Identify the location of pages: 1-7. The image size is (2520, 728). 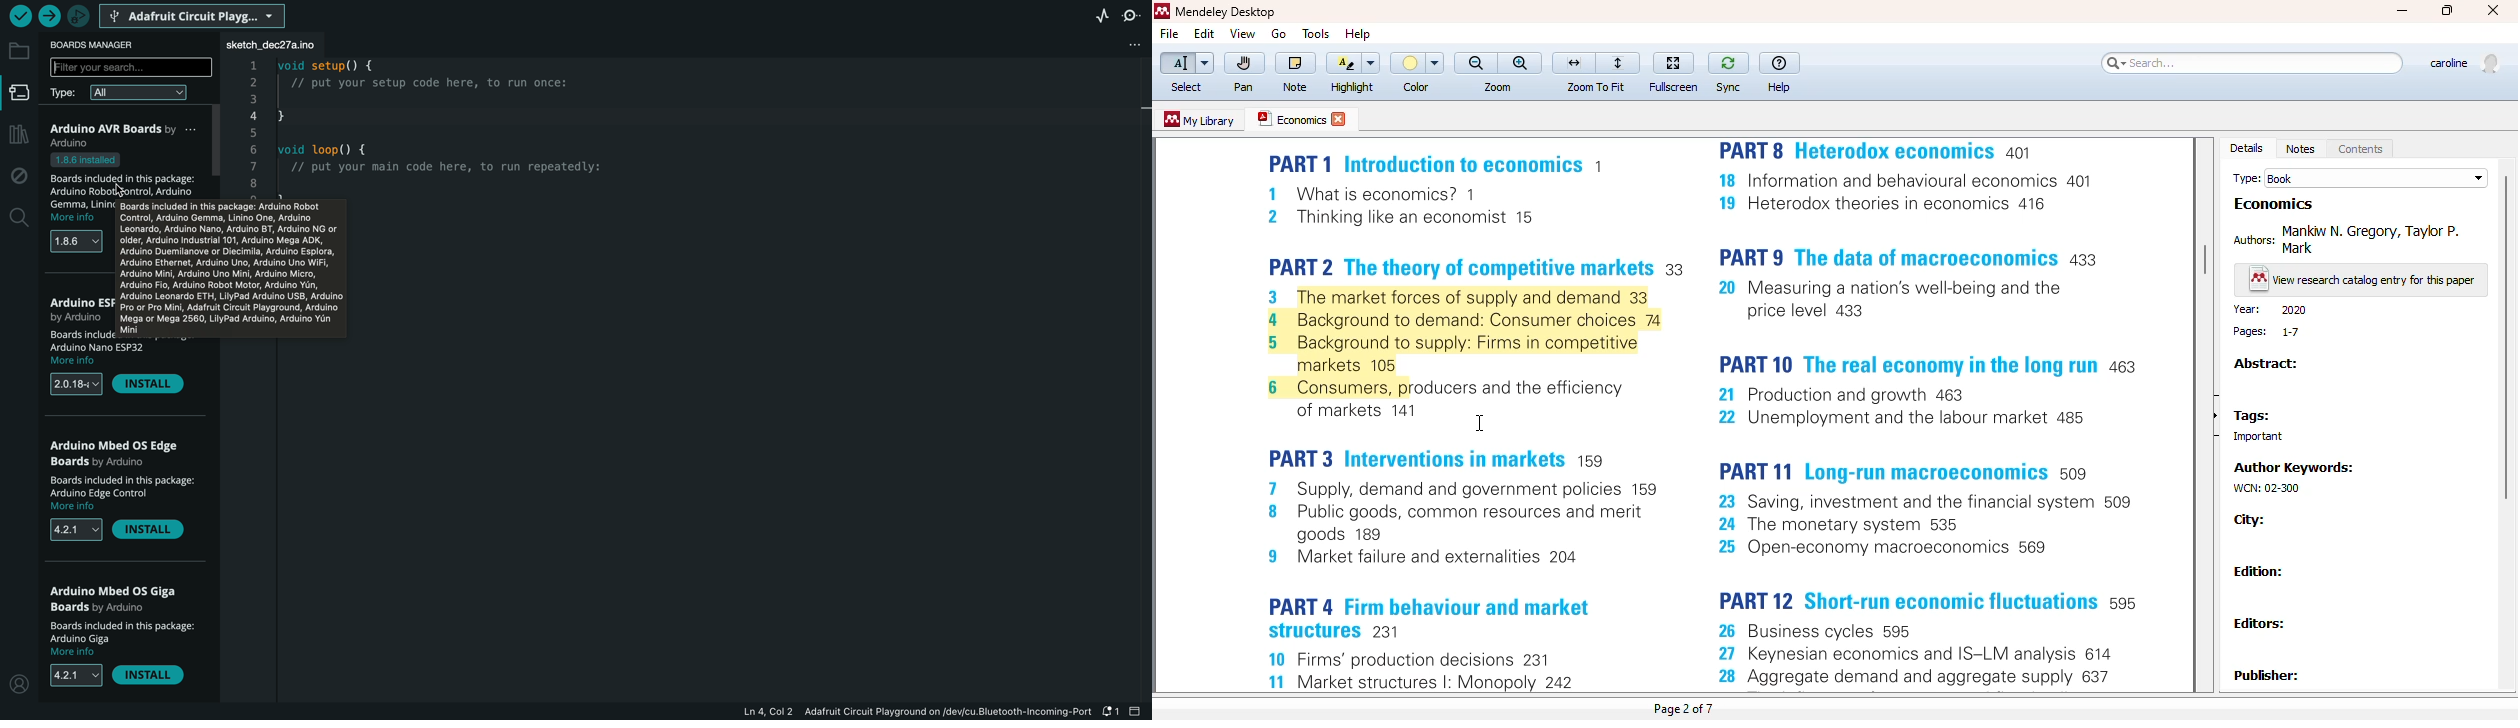
(2268, 332).